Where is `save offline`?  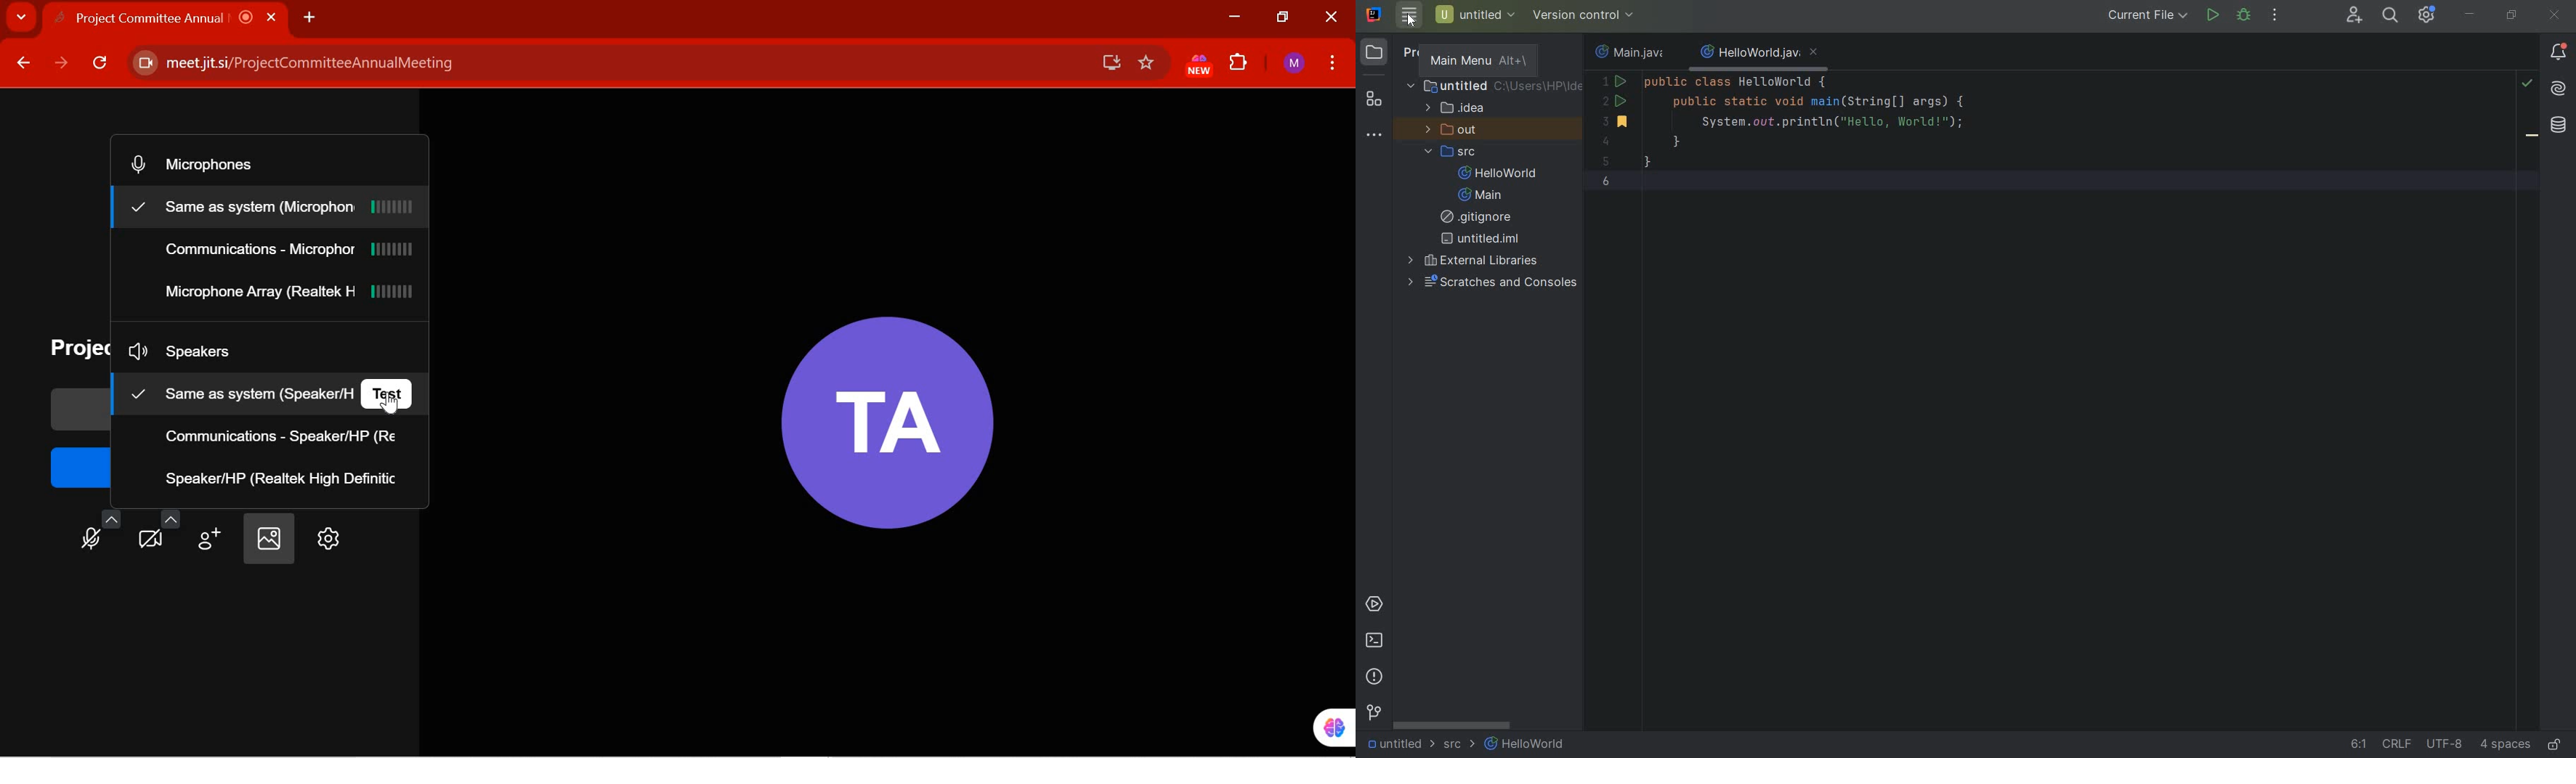 save offline is located at coordinates (1106, 62).